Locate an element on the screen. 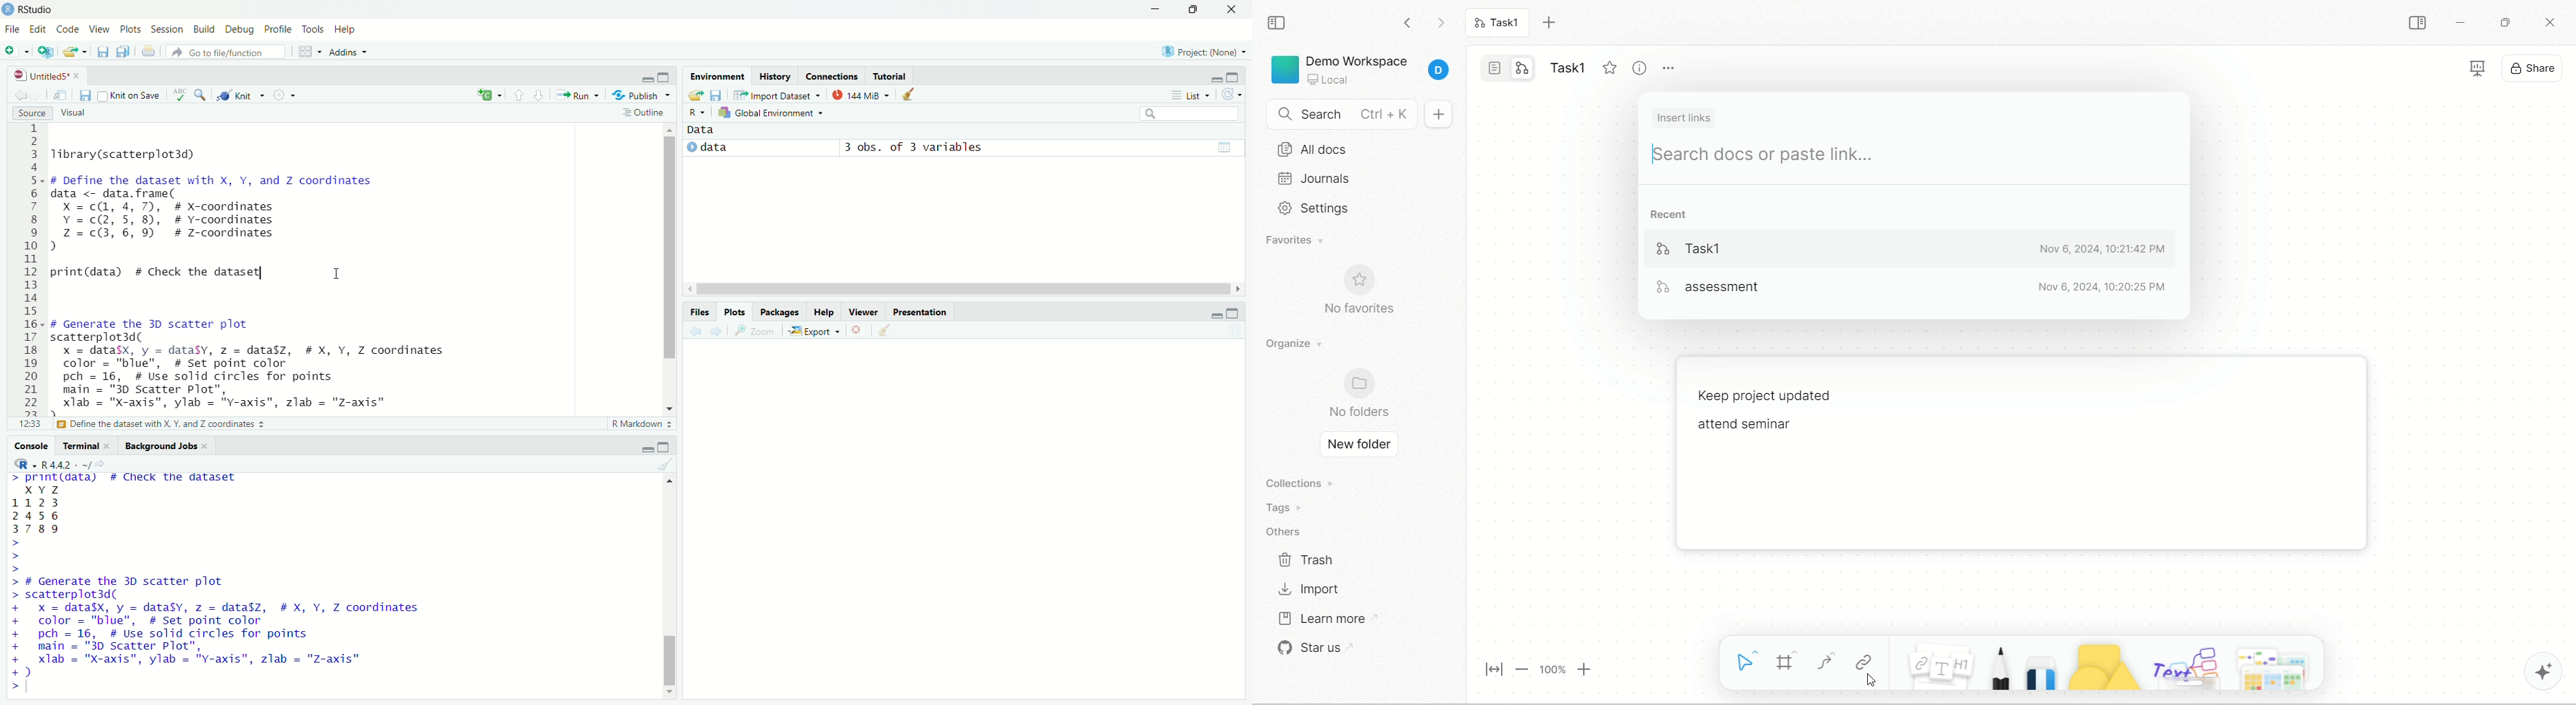  background jobs is located at coordinates (160, 446).